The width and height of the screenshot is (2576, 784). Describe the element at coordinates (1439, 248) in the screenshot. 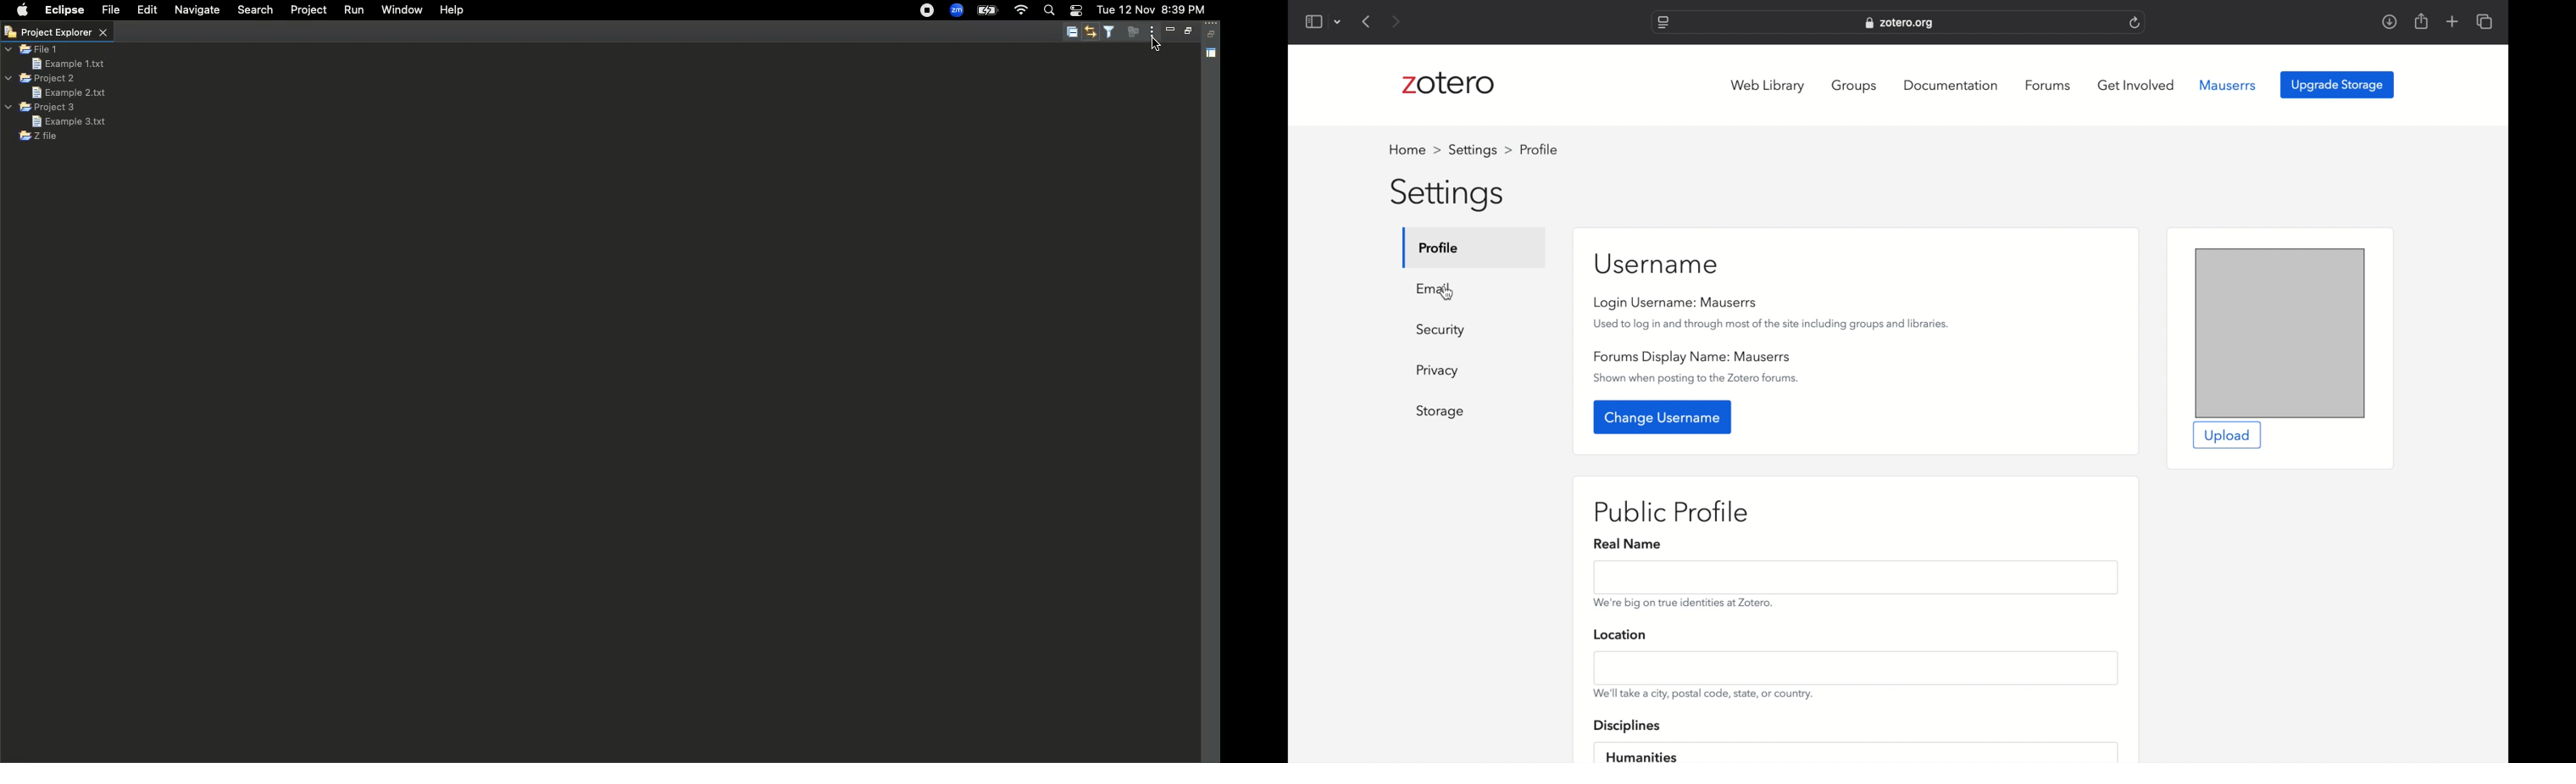

I see `profile` at that location.